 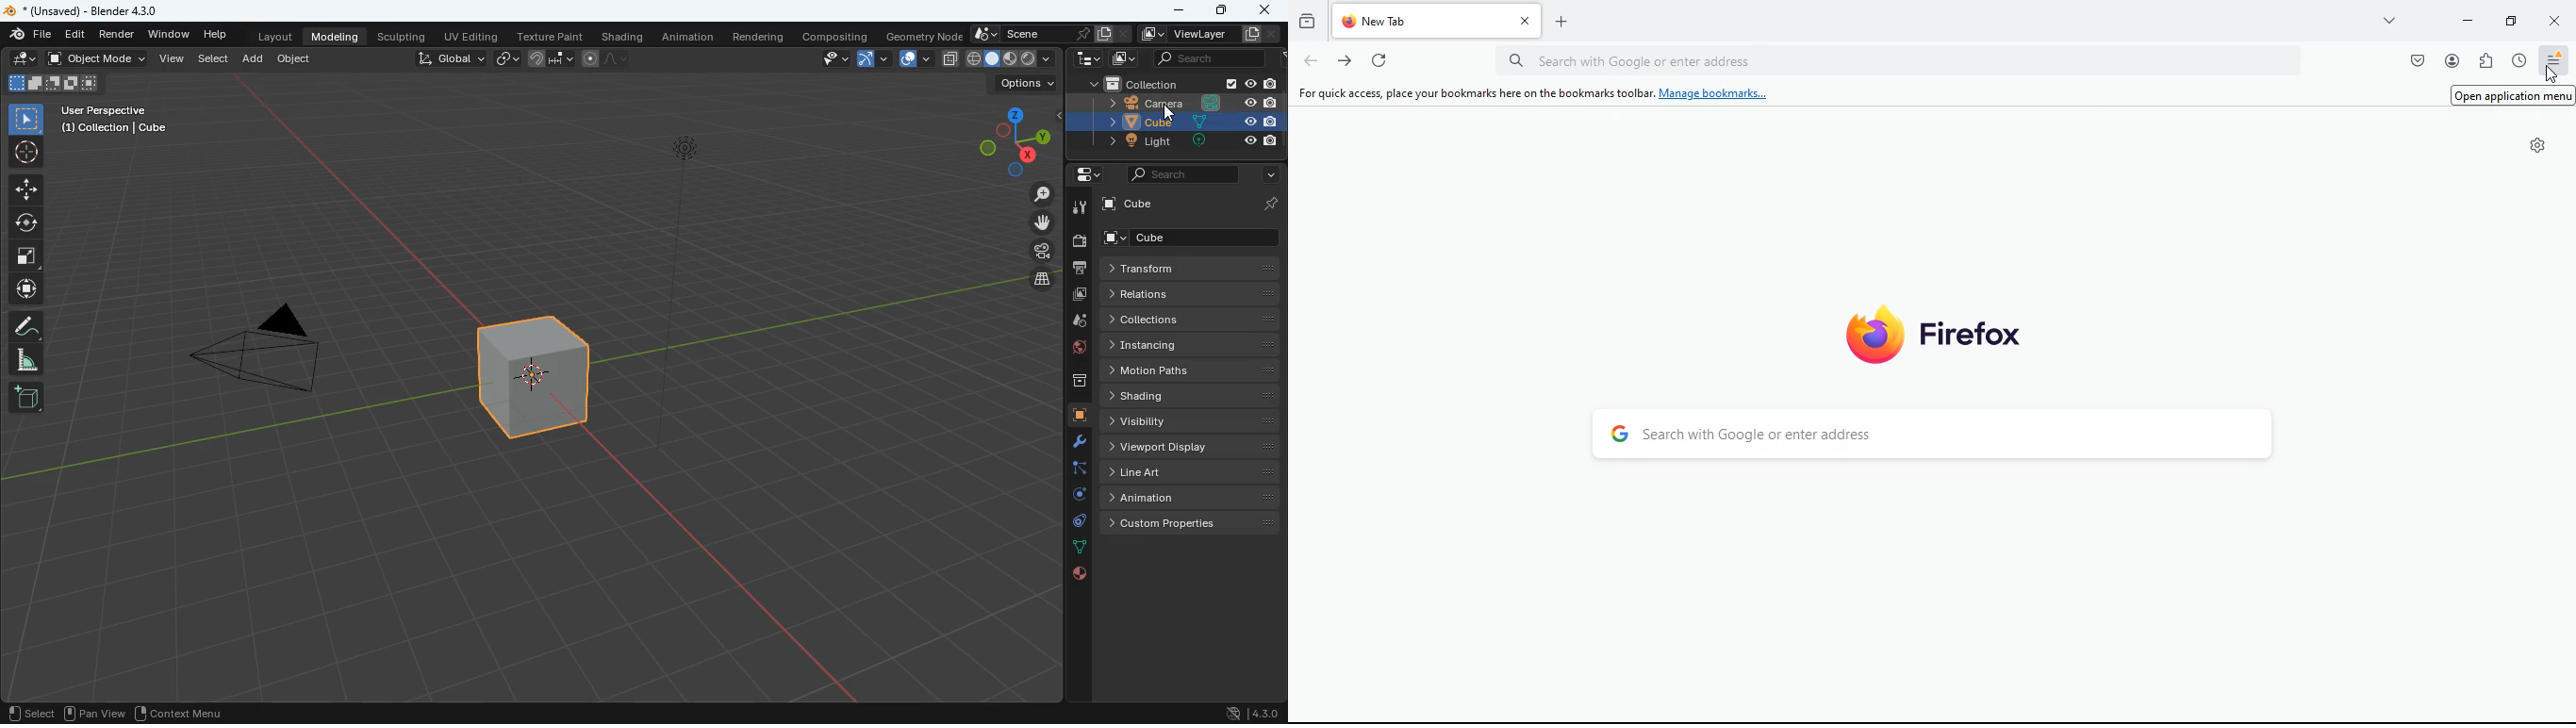 What do you see at coordinates (26, 290) in the screenshot?
I see `move` at bounding box center [26, 290].